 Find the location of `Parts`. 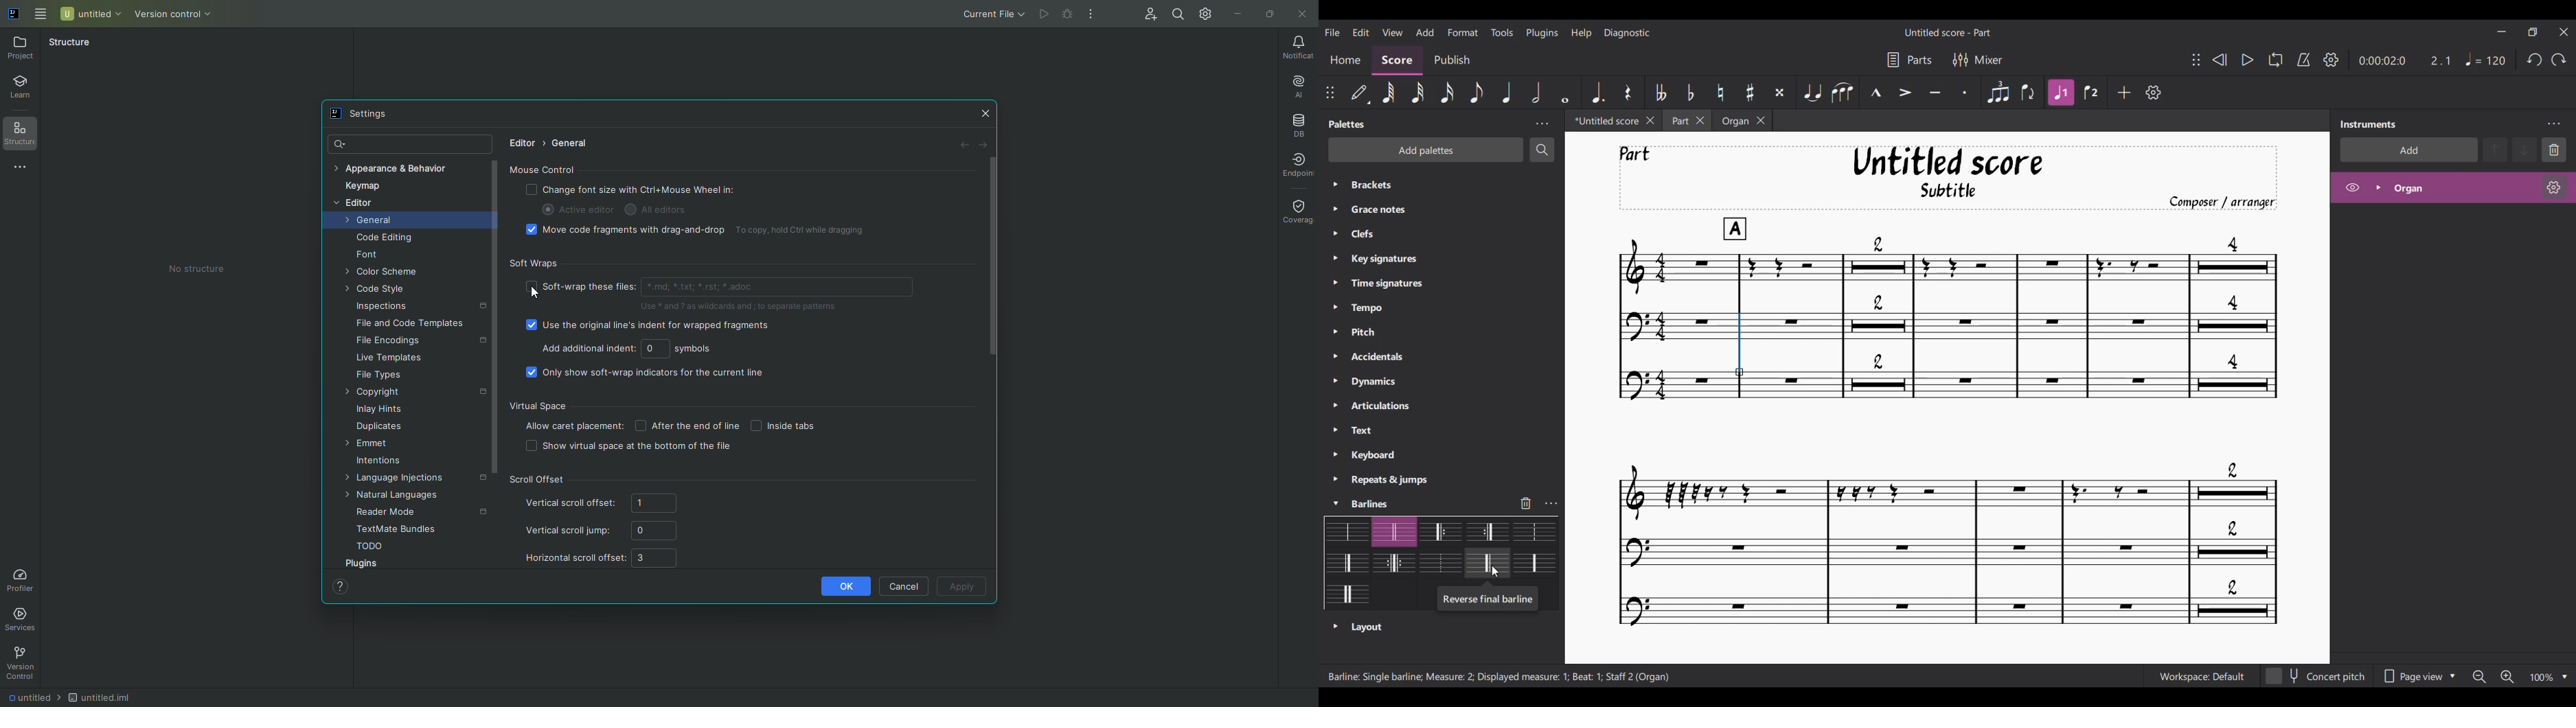

Parts is located at coordinates (1910, 60).